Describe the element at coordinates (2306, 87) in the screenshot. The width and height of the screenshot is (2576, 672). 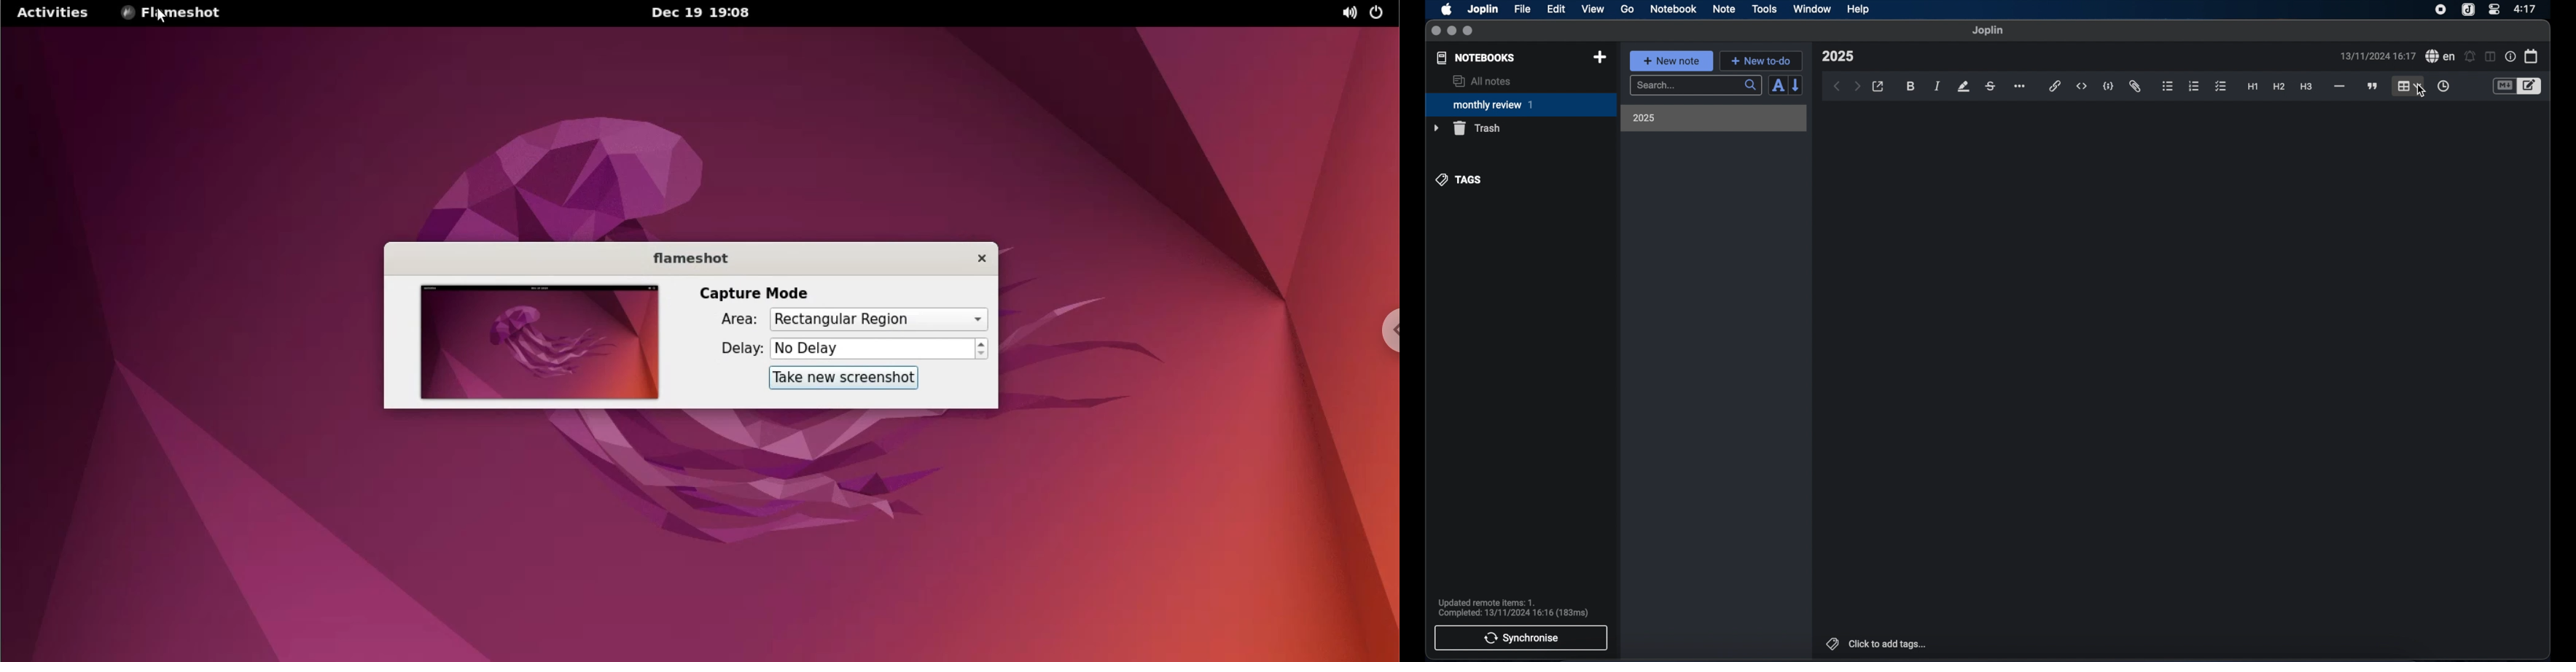
I see `heading 3` at that location.